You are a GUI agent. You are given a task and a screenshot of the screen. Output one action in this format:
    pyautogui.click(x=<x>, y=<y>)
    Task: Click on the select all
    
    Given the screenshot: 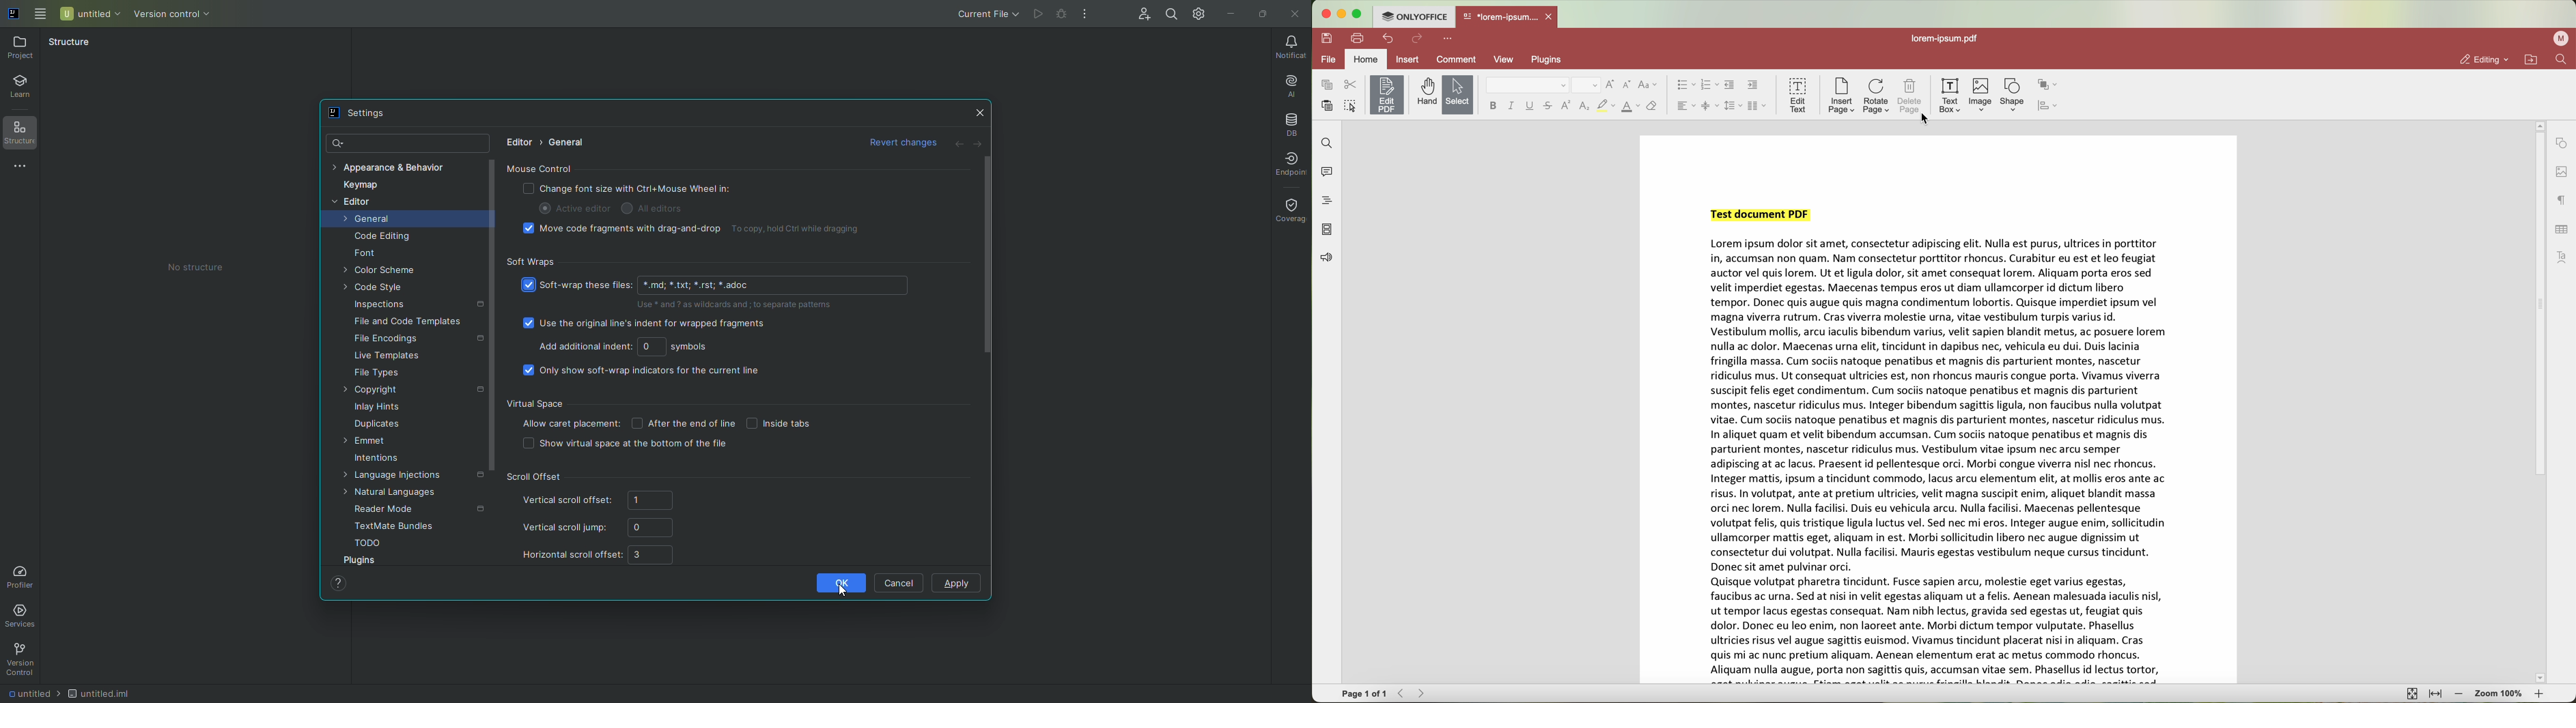 What is the action you would take?
    pyautogui.click(x=1350, y=105)
    